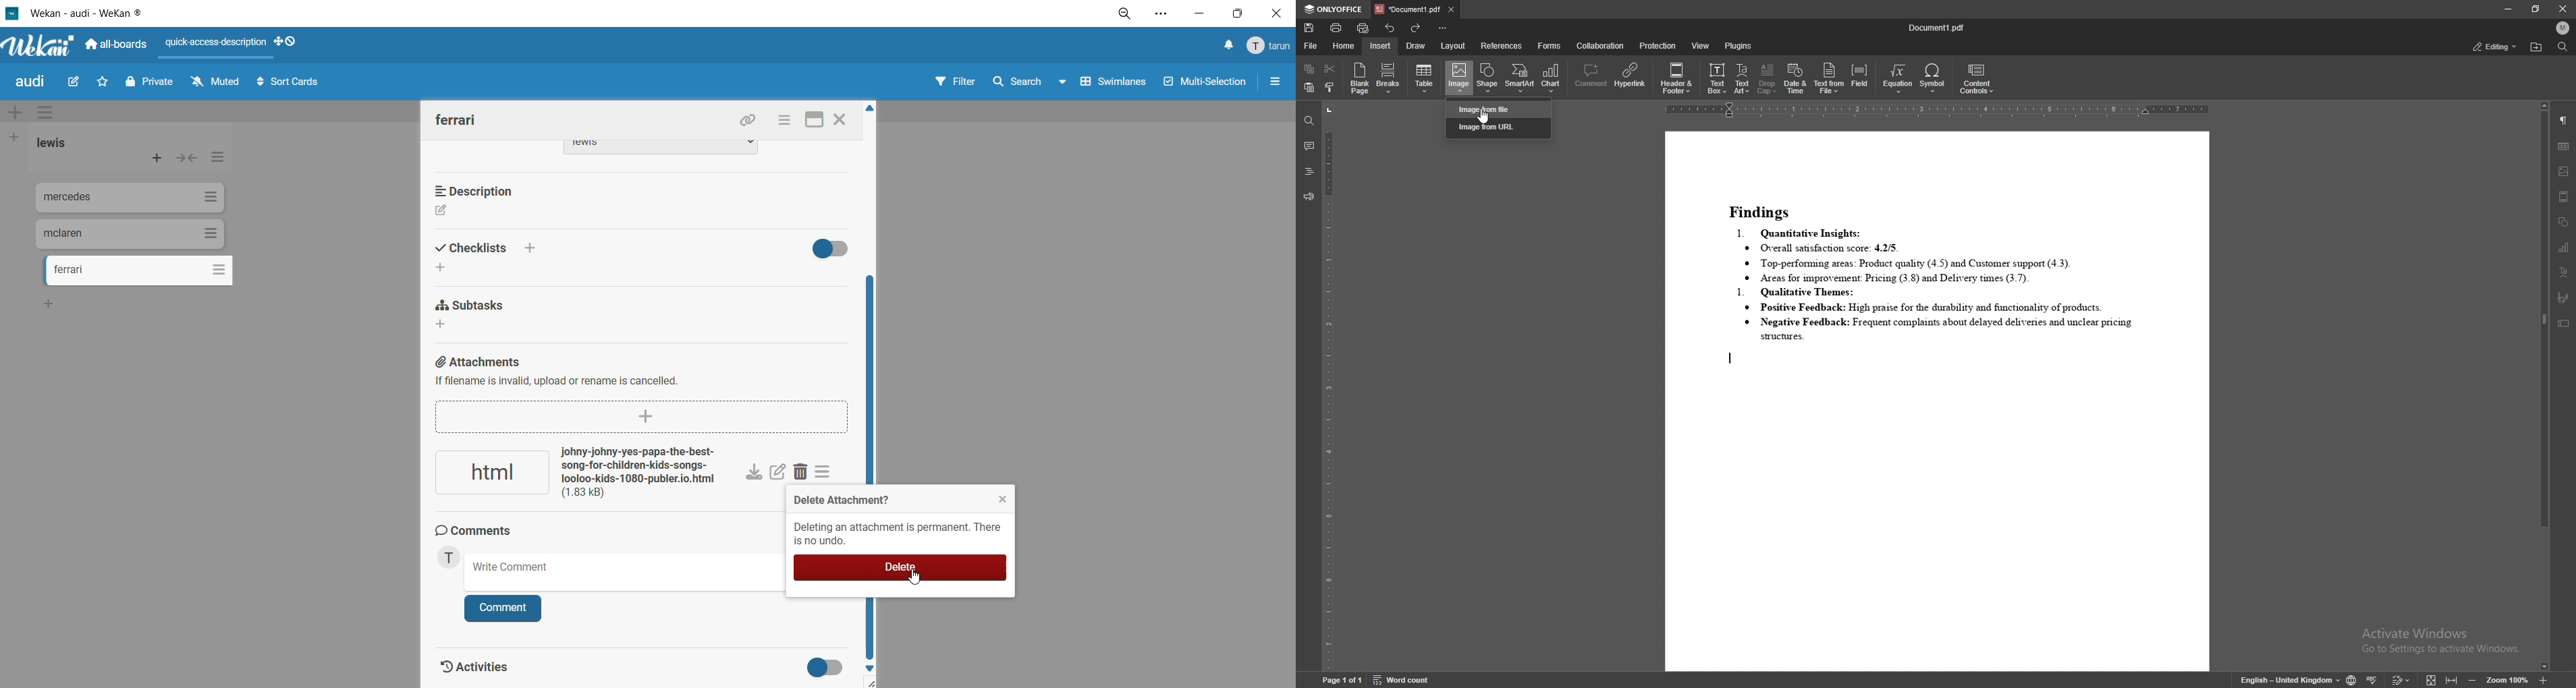  I want to click on show desktop drag handles, so click(287, 42).